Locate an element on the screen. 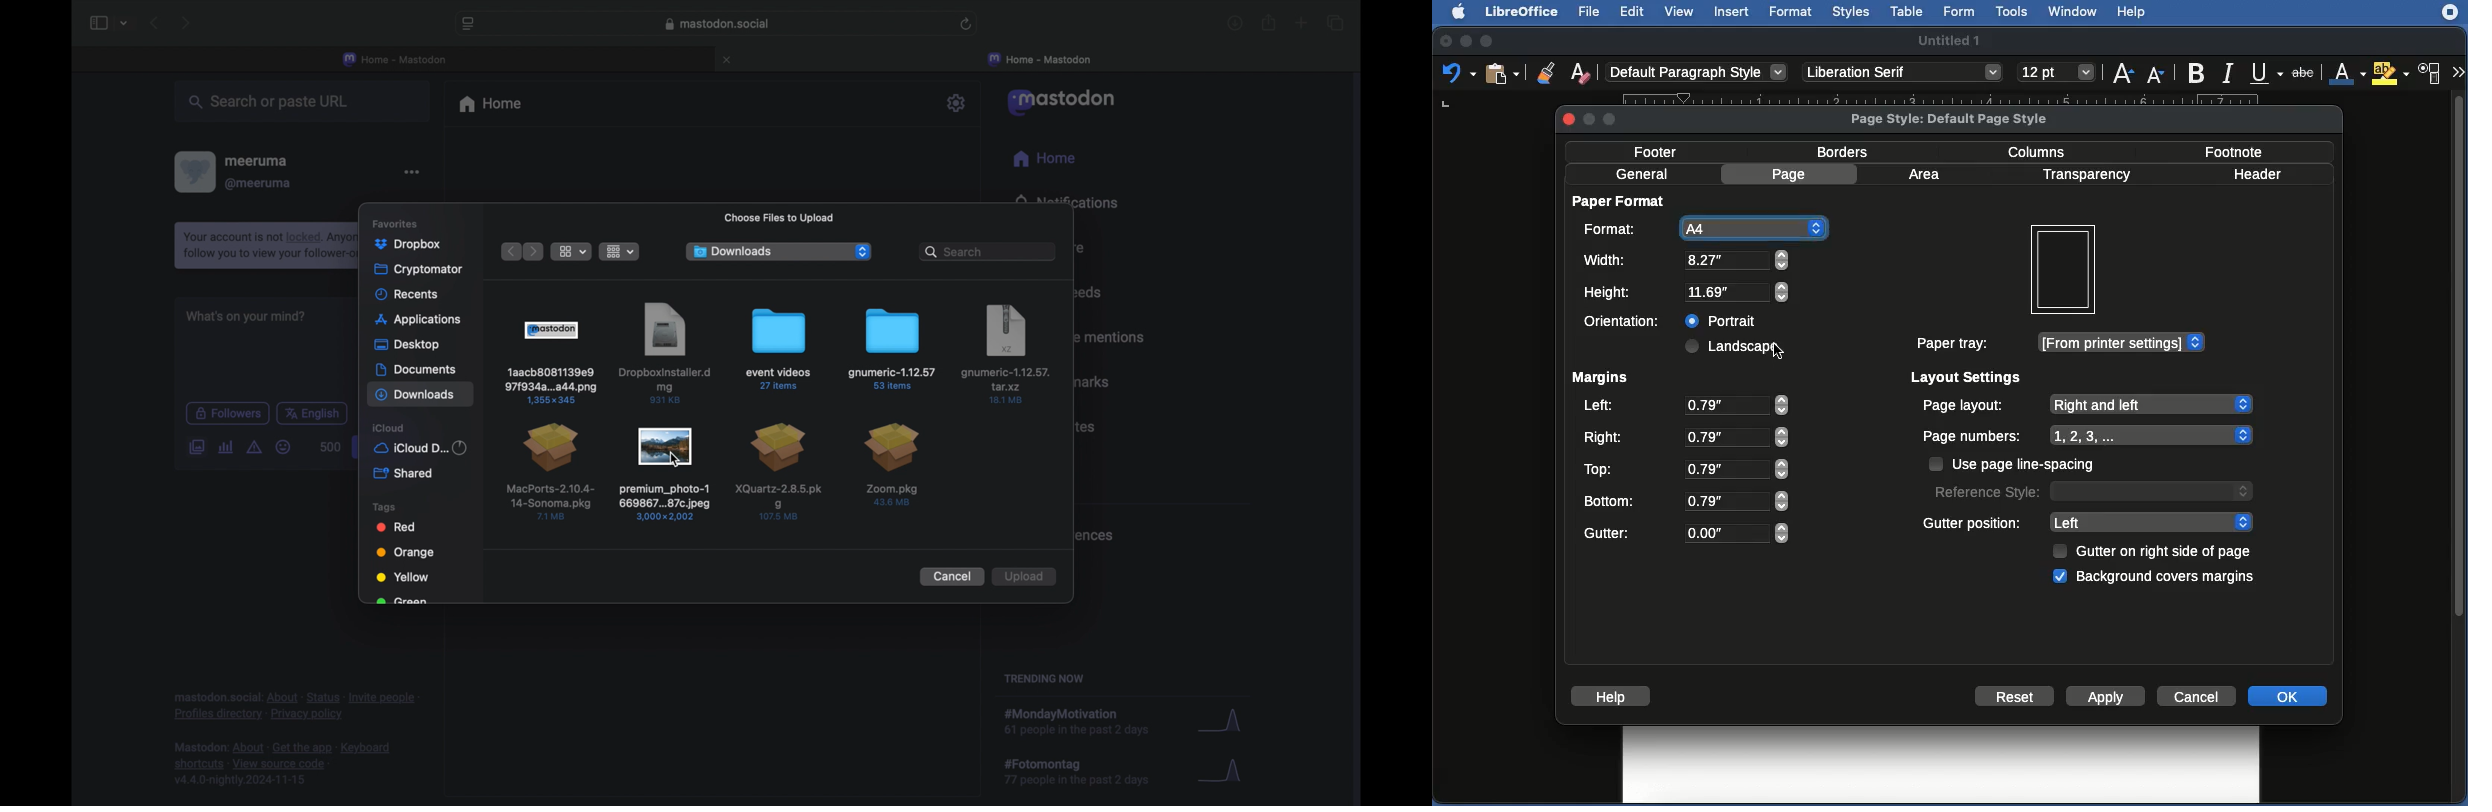  Orientation  is located at coordinates (1624, 323).